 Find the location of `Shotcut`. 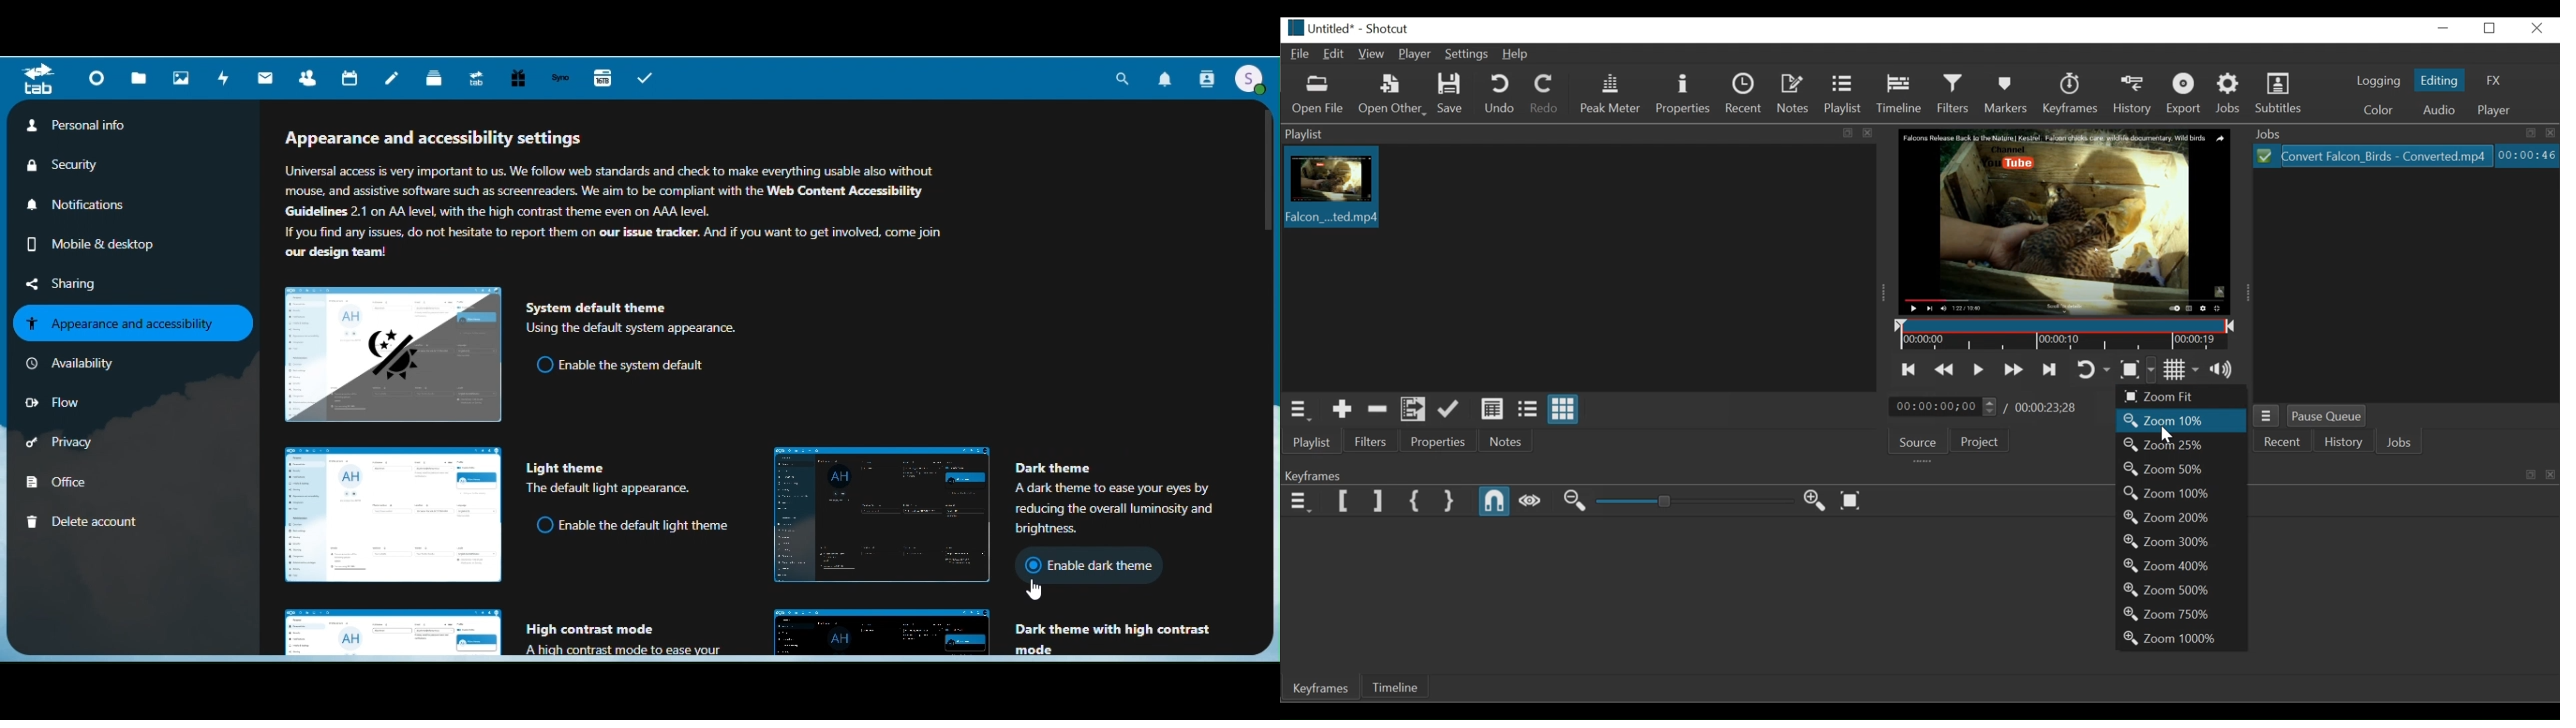

Shotcut is located at coordinates (1387, 28).